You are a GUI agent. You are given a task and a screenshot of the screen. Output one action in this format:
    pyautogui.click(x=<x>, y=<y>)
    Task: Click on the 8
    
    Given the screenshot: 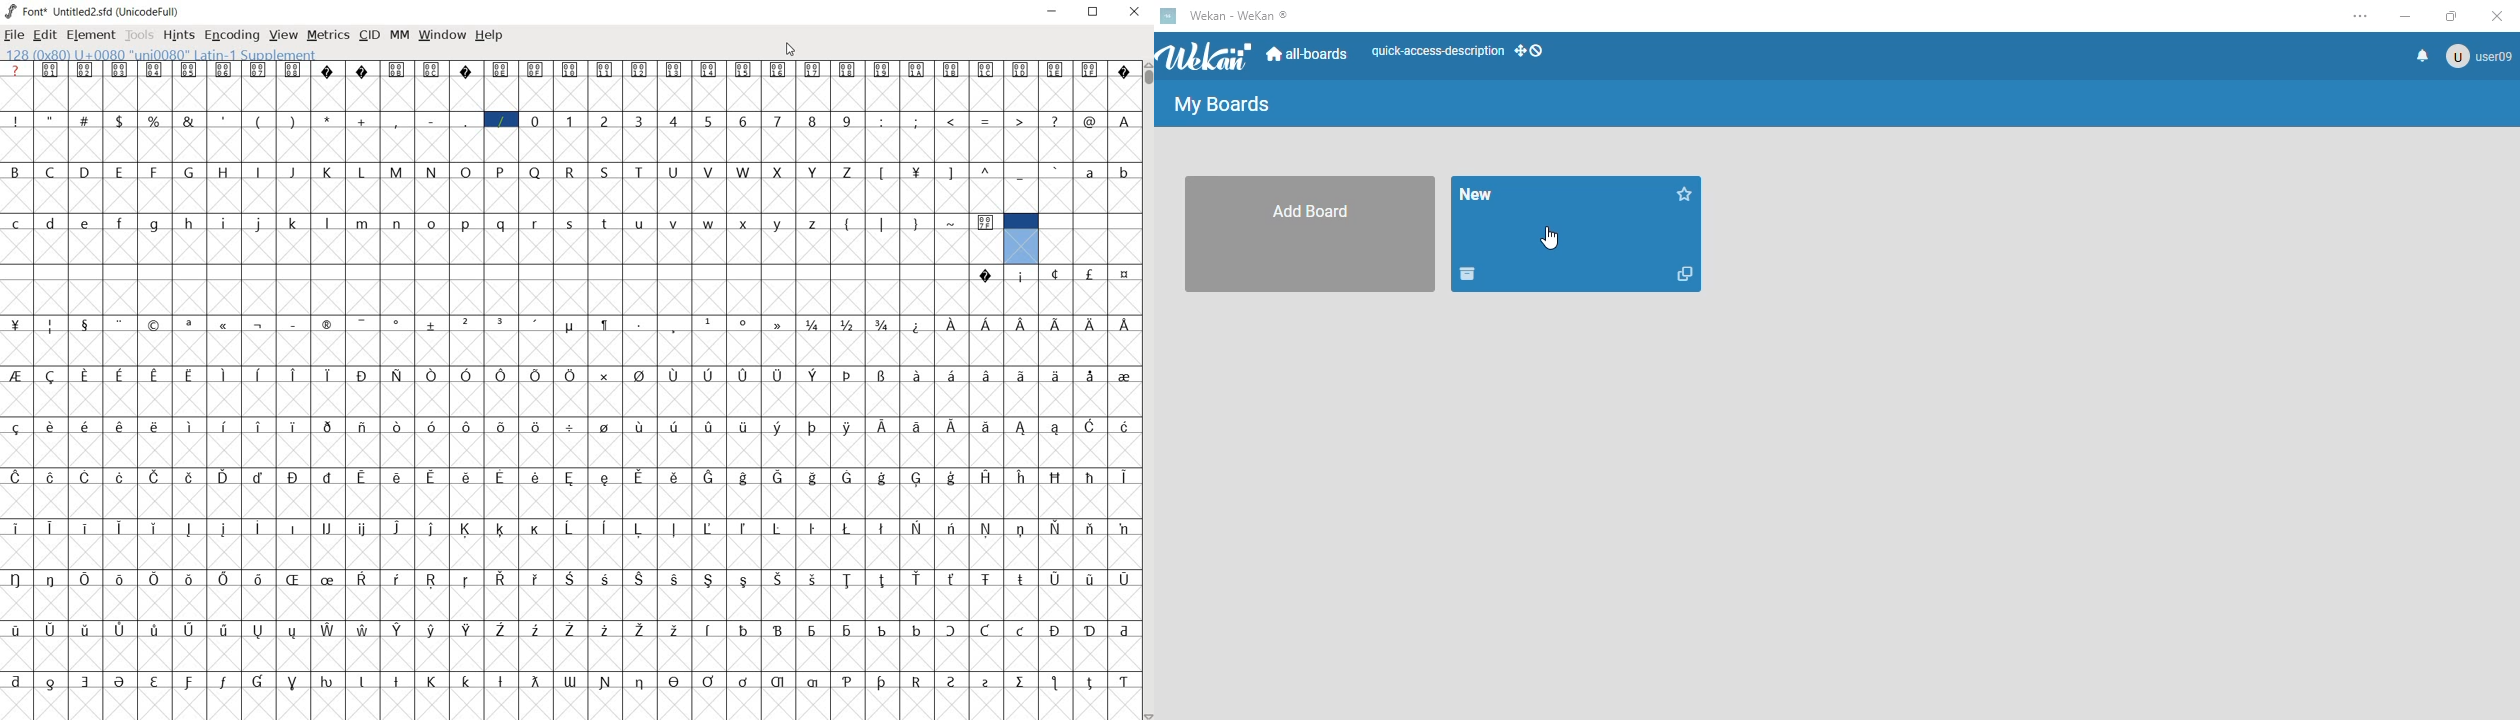 What is the action you would take?
    pyautogui.click(x=814, y=121)
    